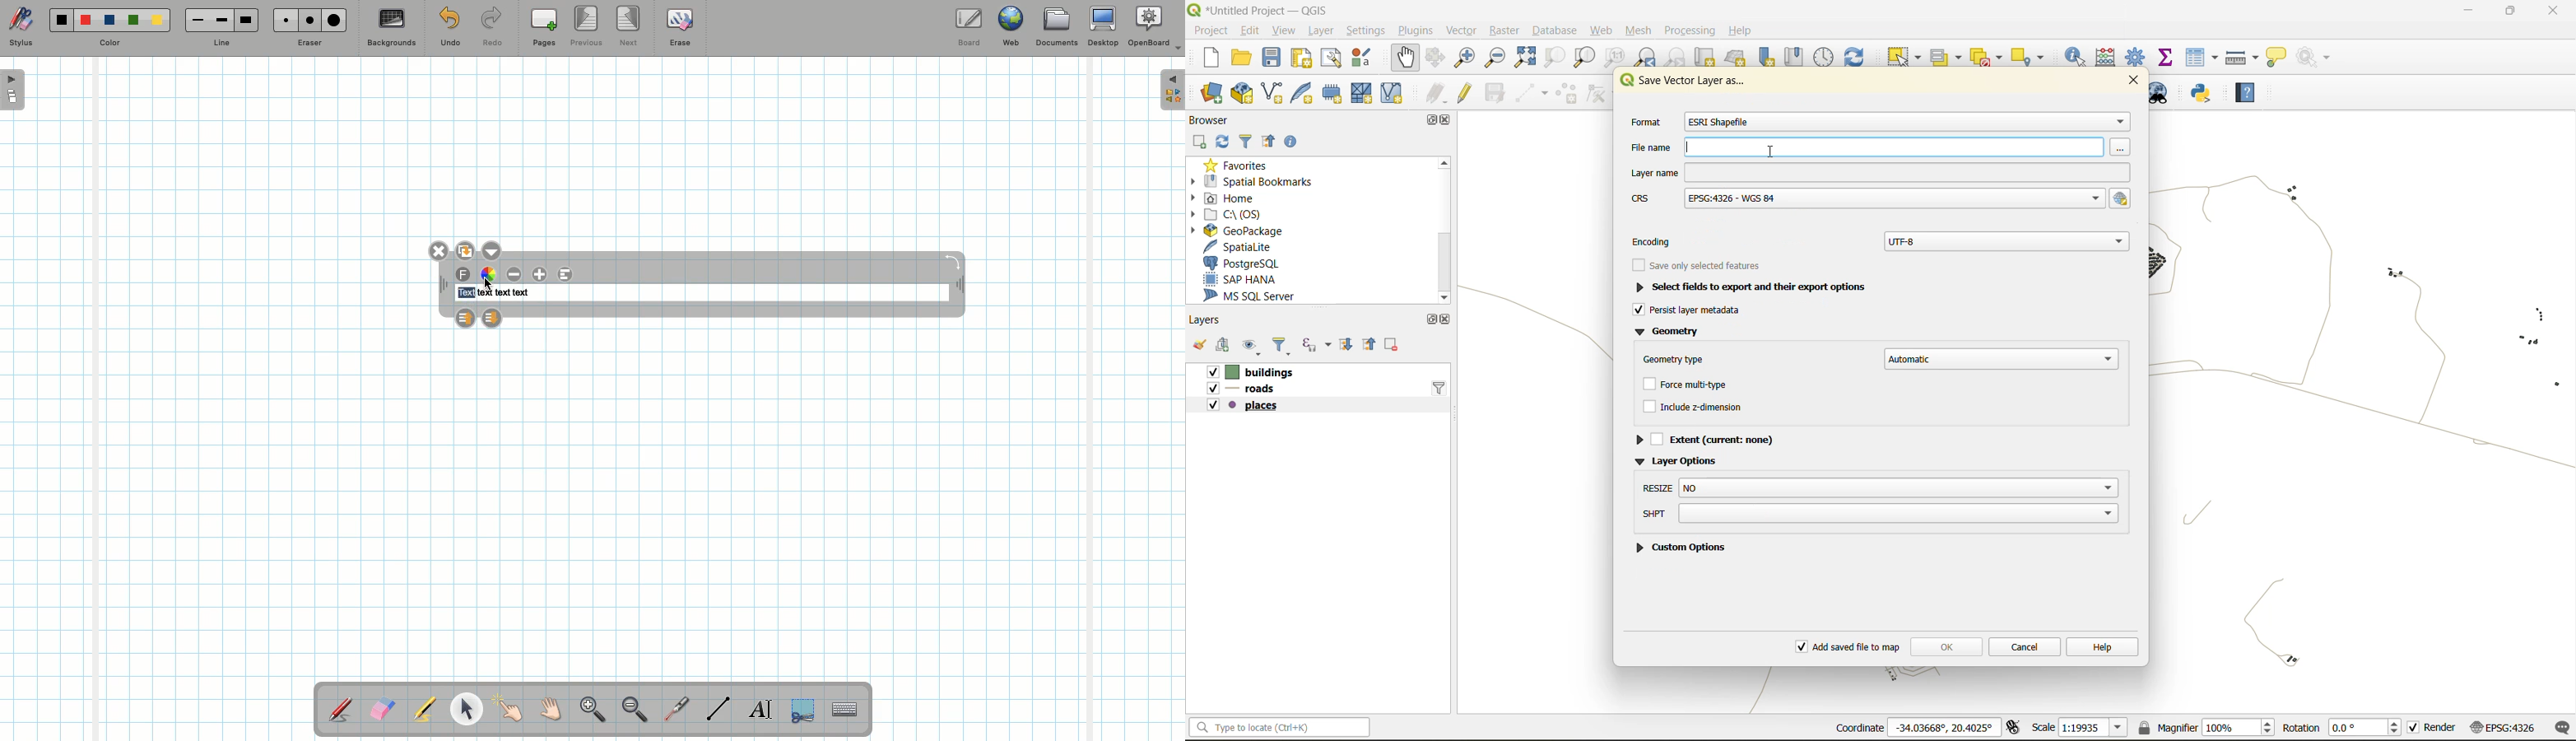 The height and width of the screenshot is (756, 2576). What do you see at coordinates (2434, 727) in the screenshot?
I see `render` at bounding box center [2434, 727].